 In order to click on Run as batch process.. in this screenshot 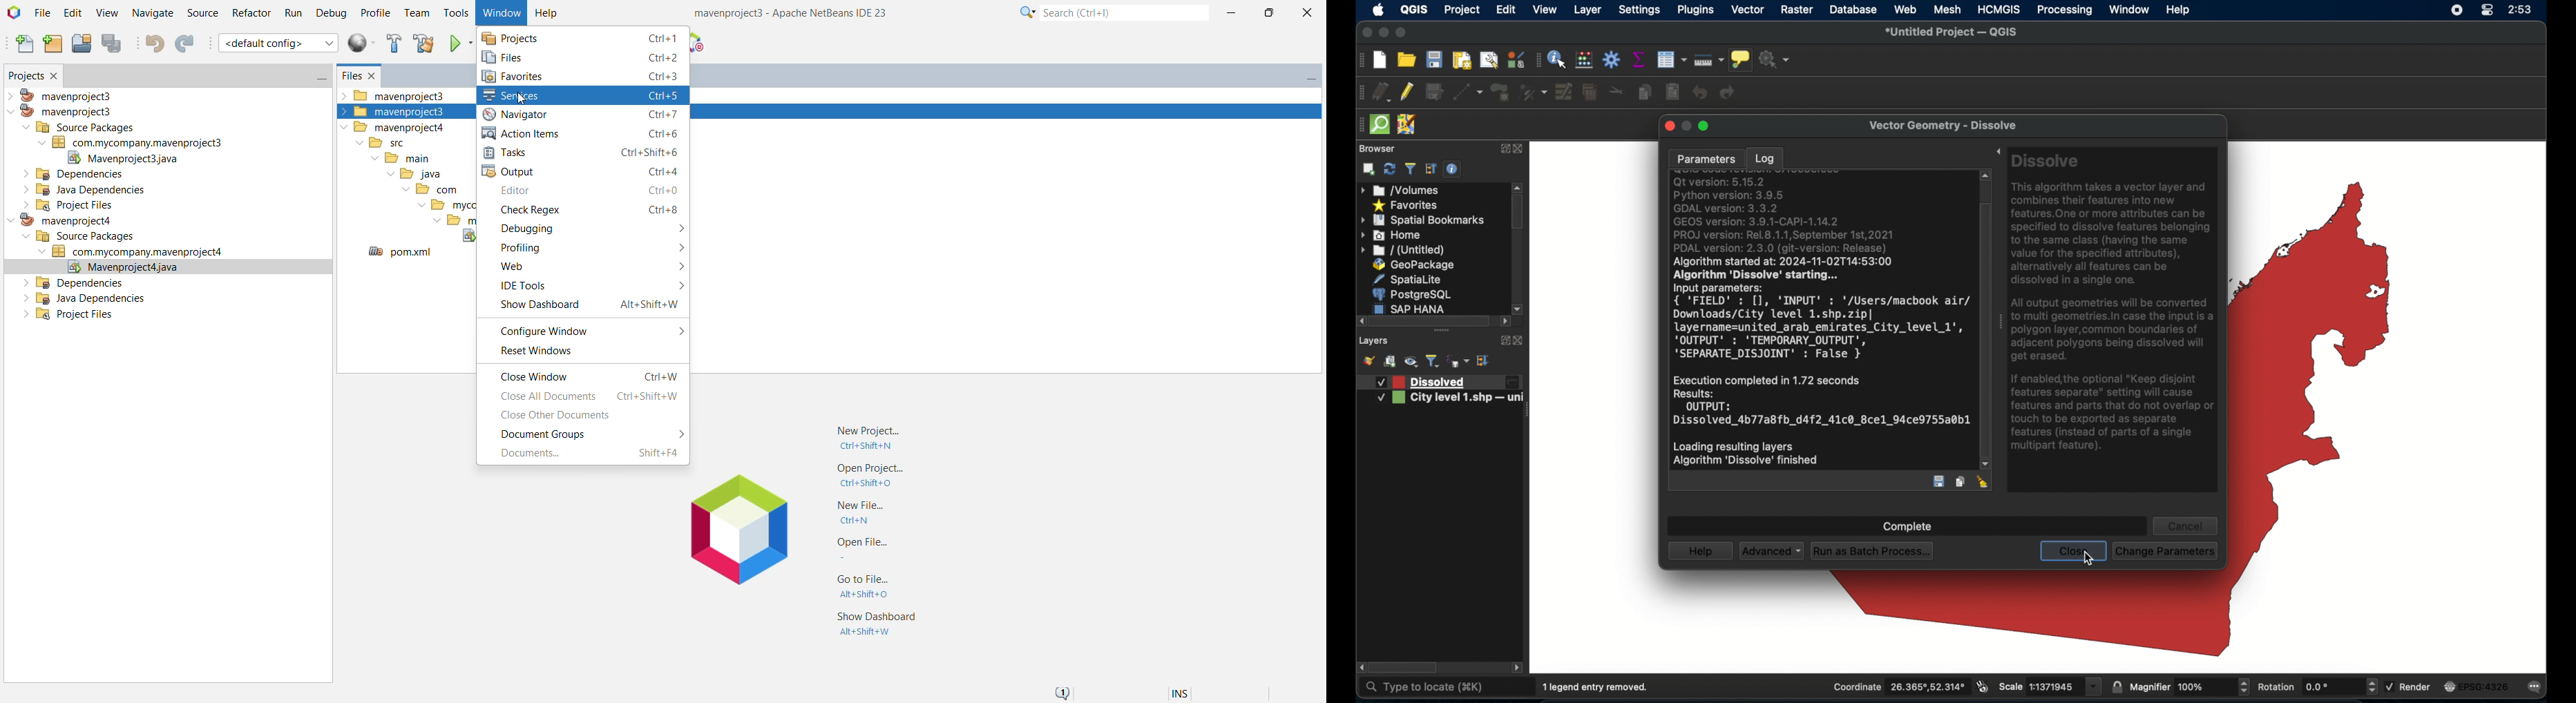, I will do `click(1873, 551)`.